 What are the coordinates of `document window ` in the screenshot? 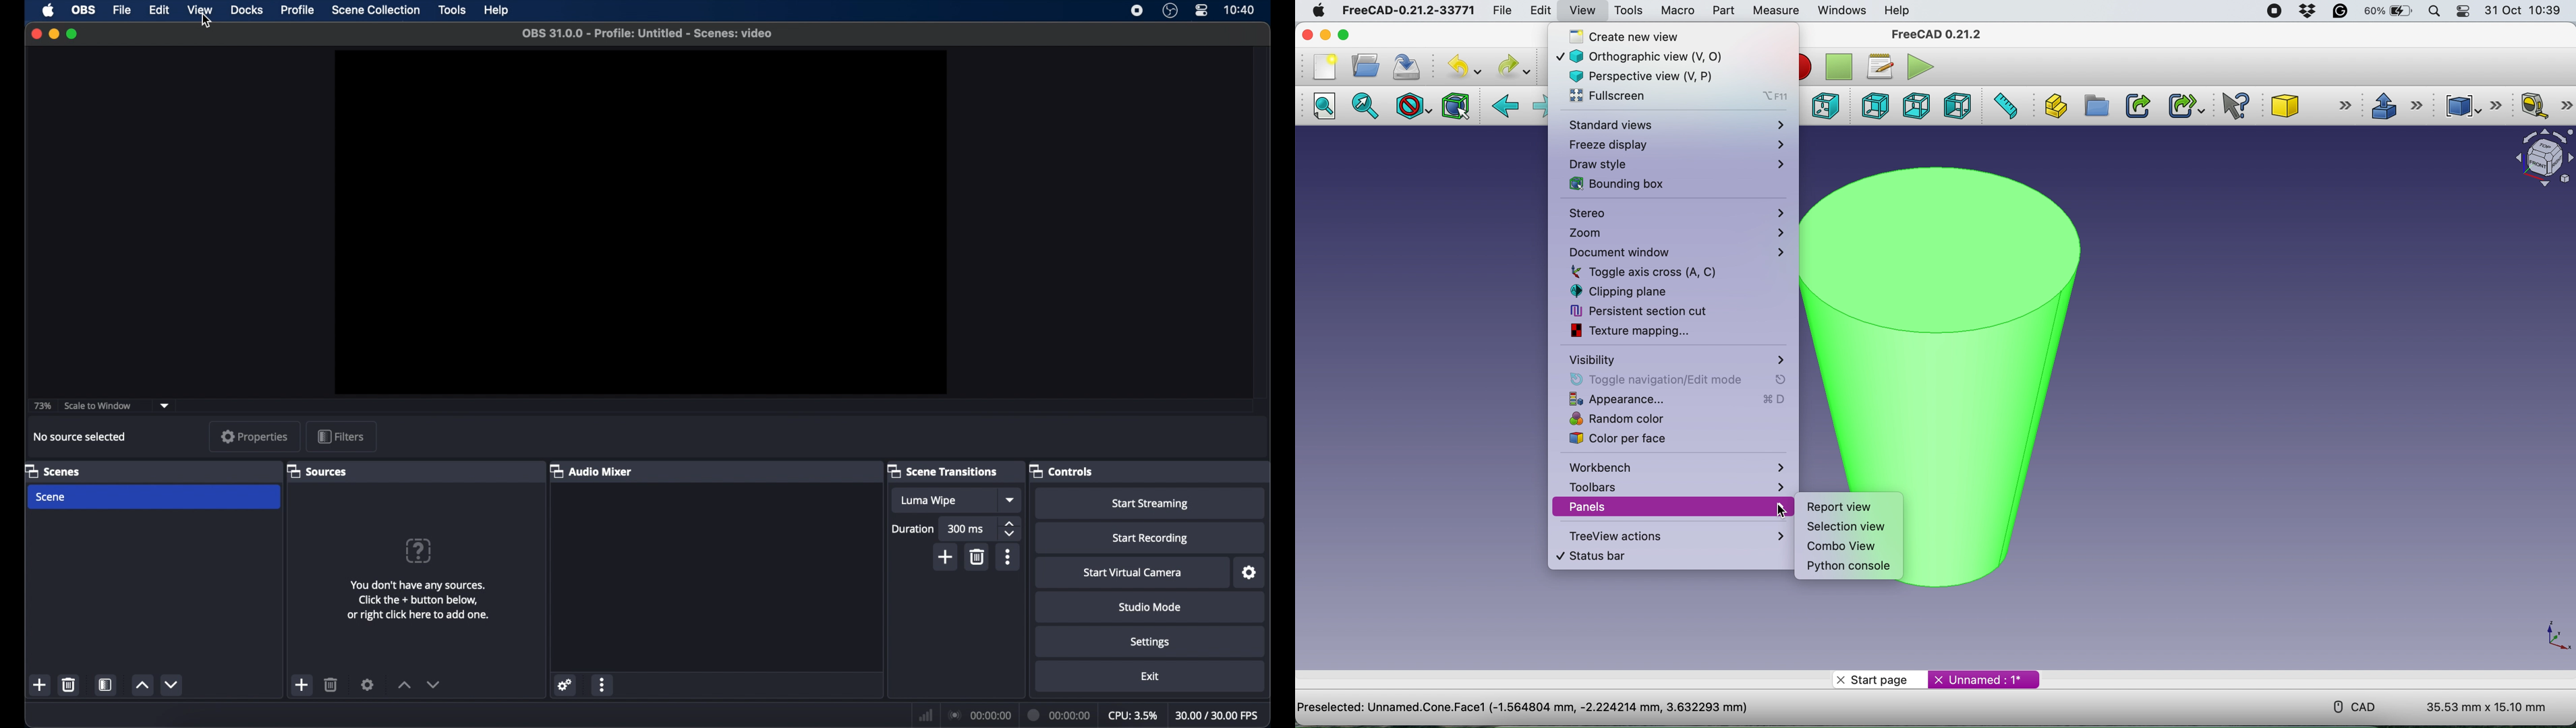 It's located at (1675, 252).